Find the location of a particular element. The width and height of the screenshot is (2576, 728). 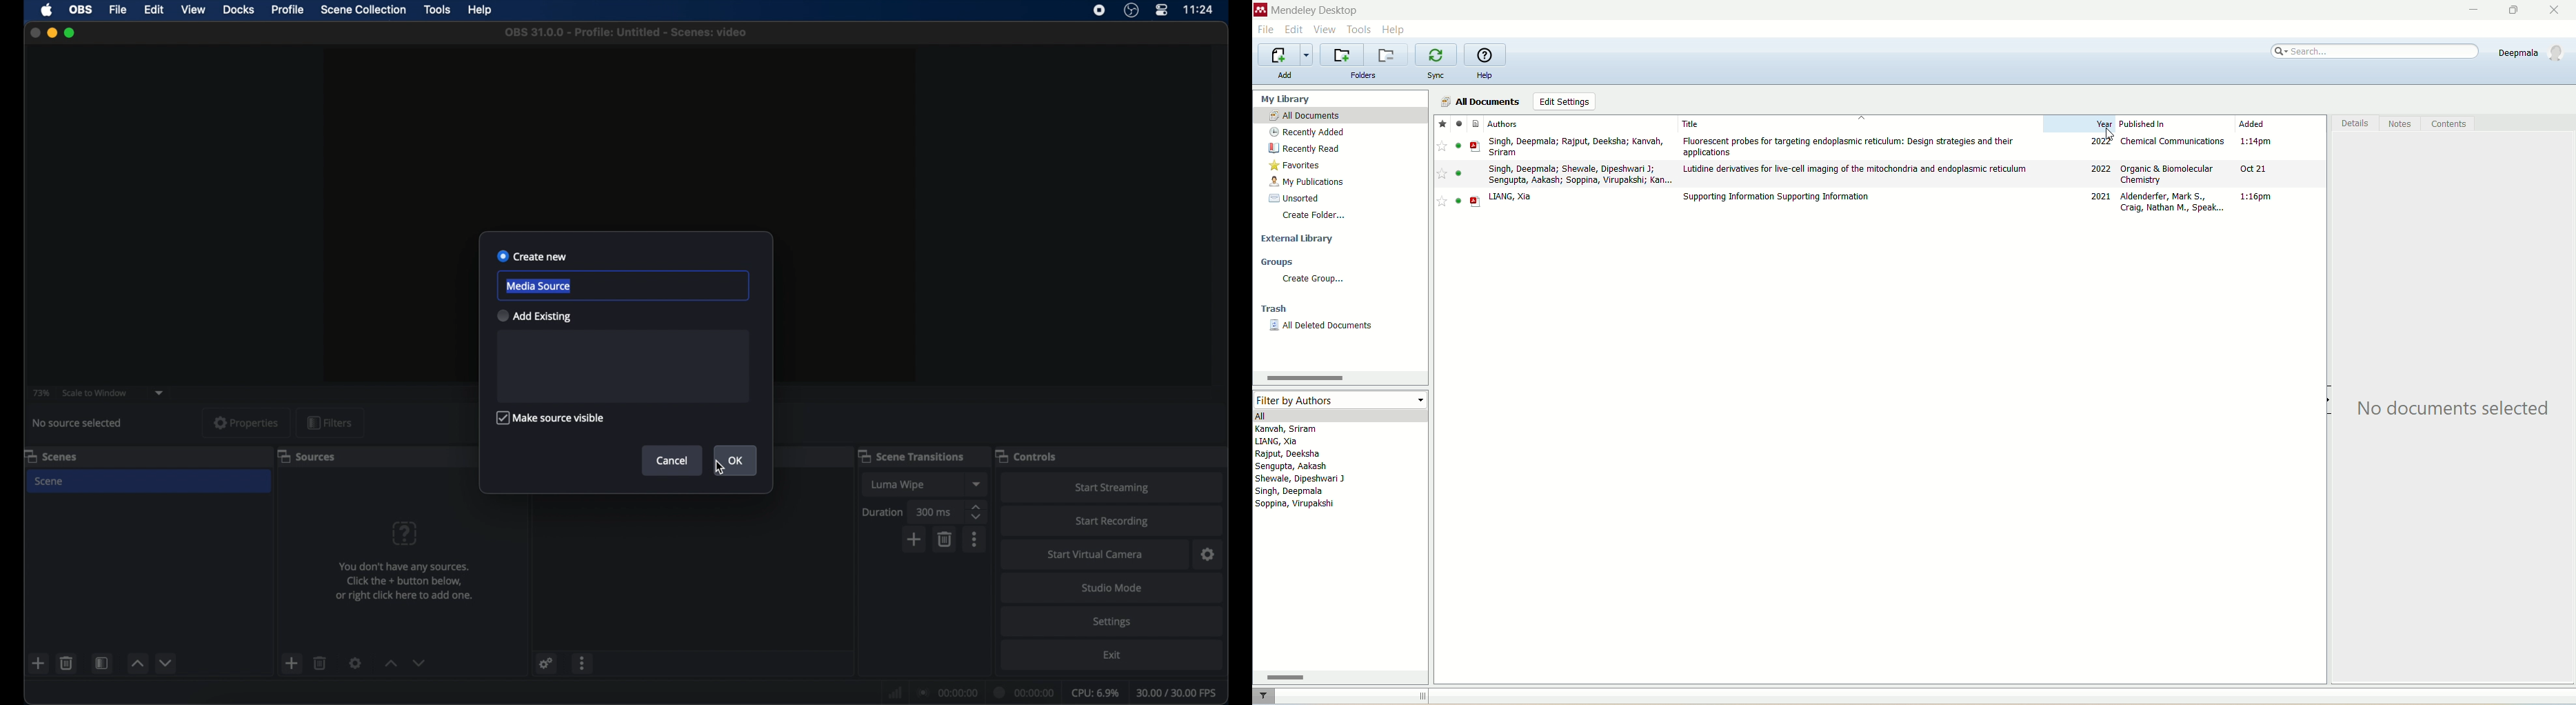

obs is located at coordinates (82, 10).